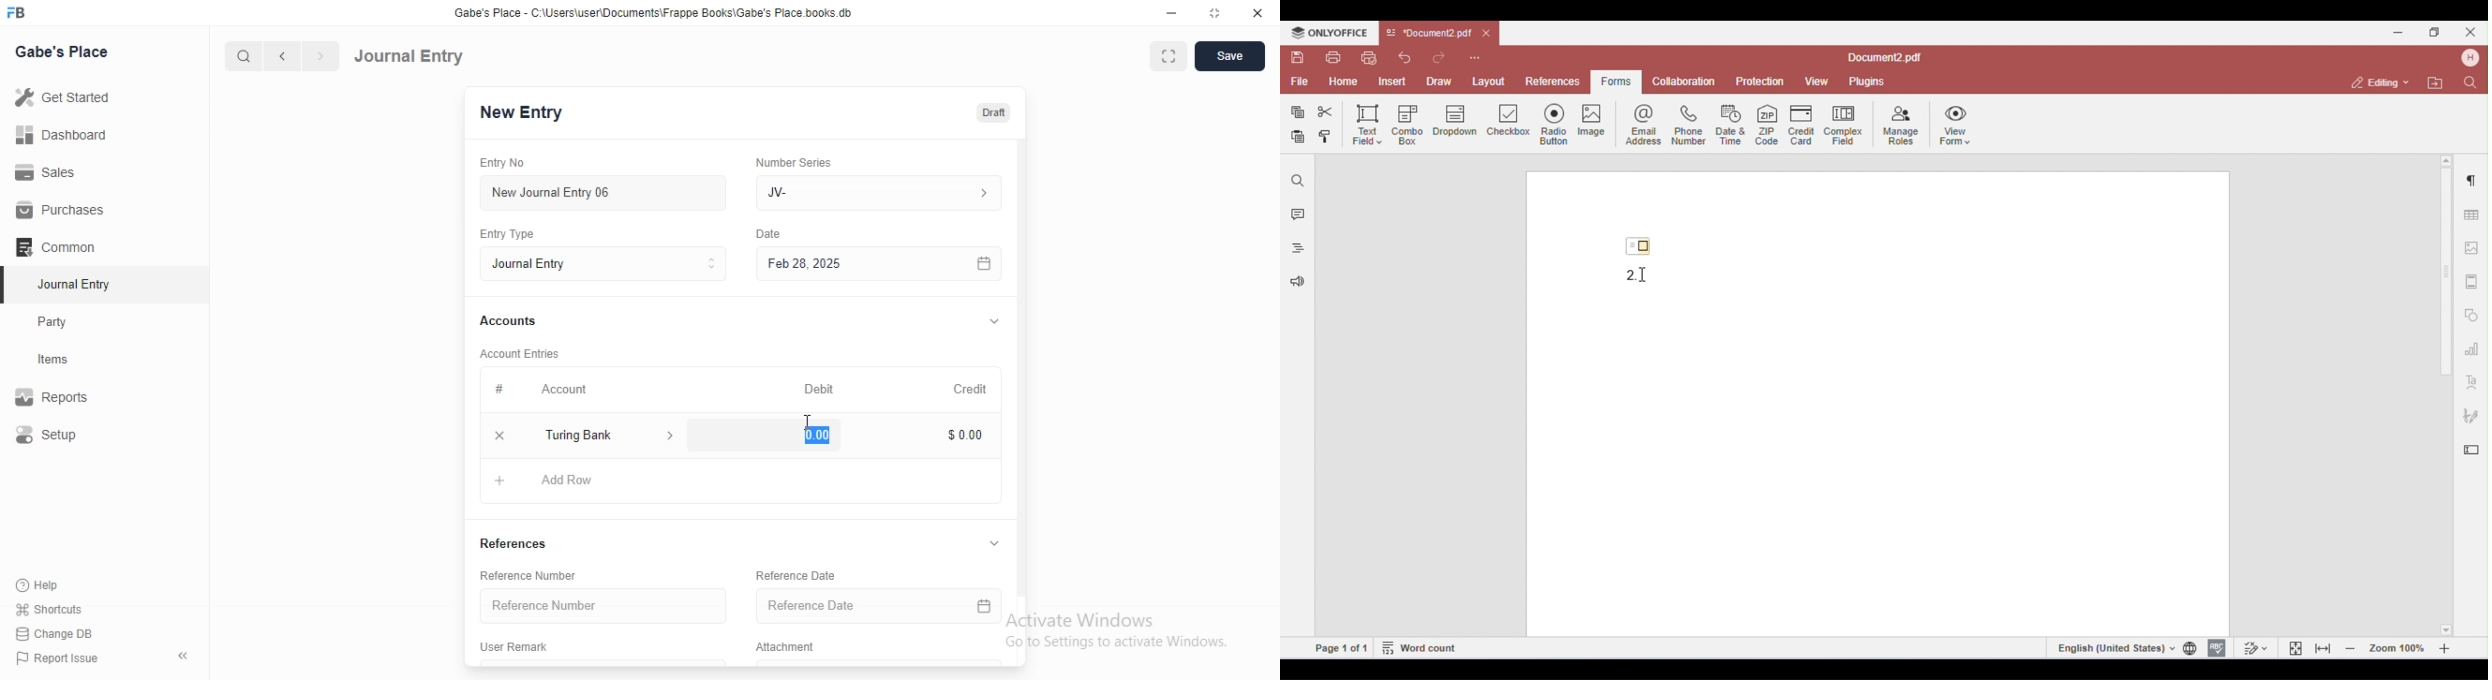  I want to click on Reports, so click(65, 399).